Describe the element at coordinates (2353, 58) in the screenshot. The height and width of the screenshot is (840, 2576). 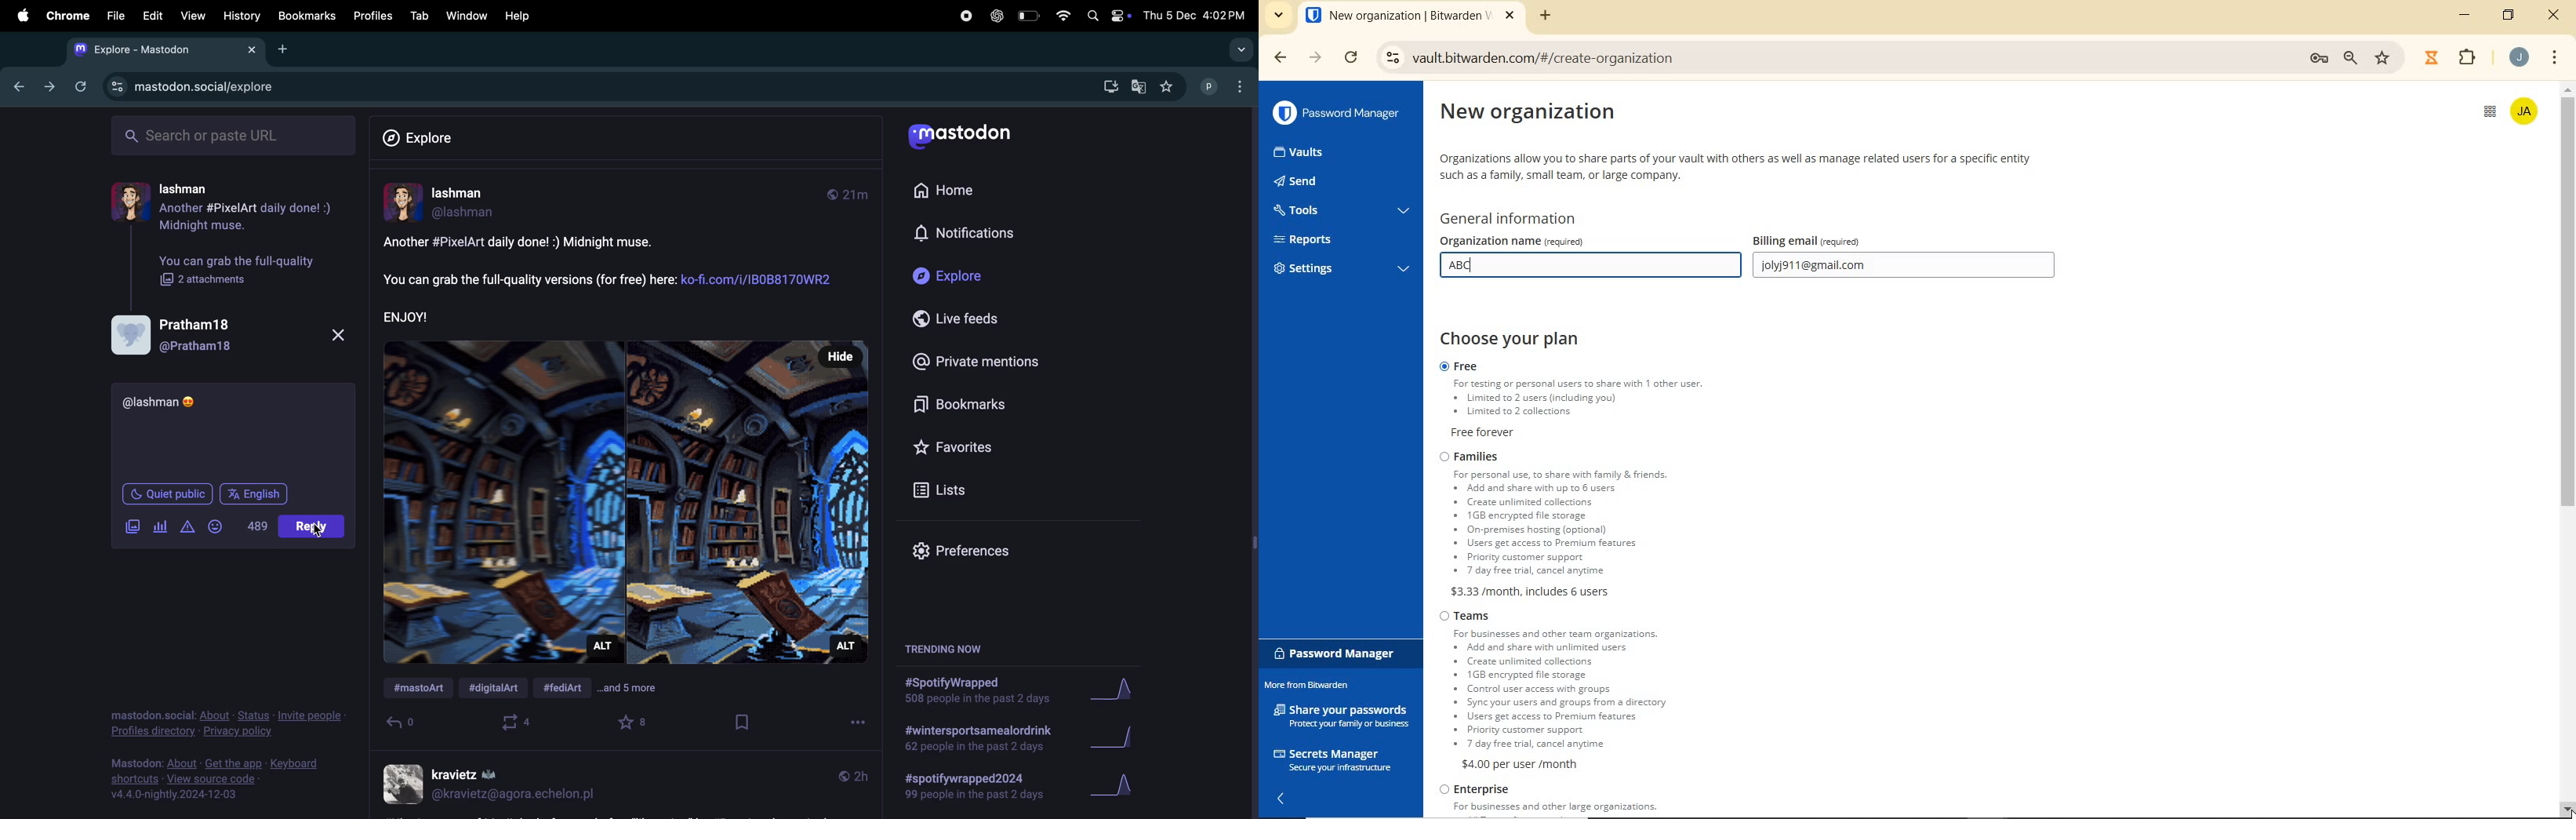
I see `zoom` at that location.